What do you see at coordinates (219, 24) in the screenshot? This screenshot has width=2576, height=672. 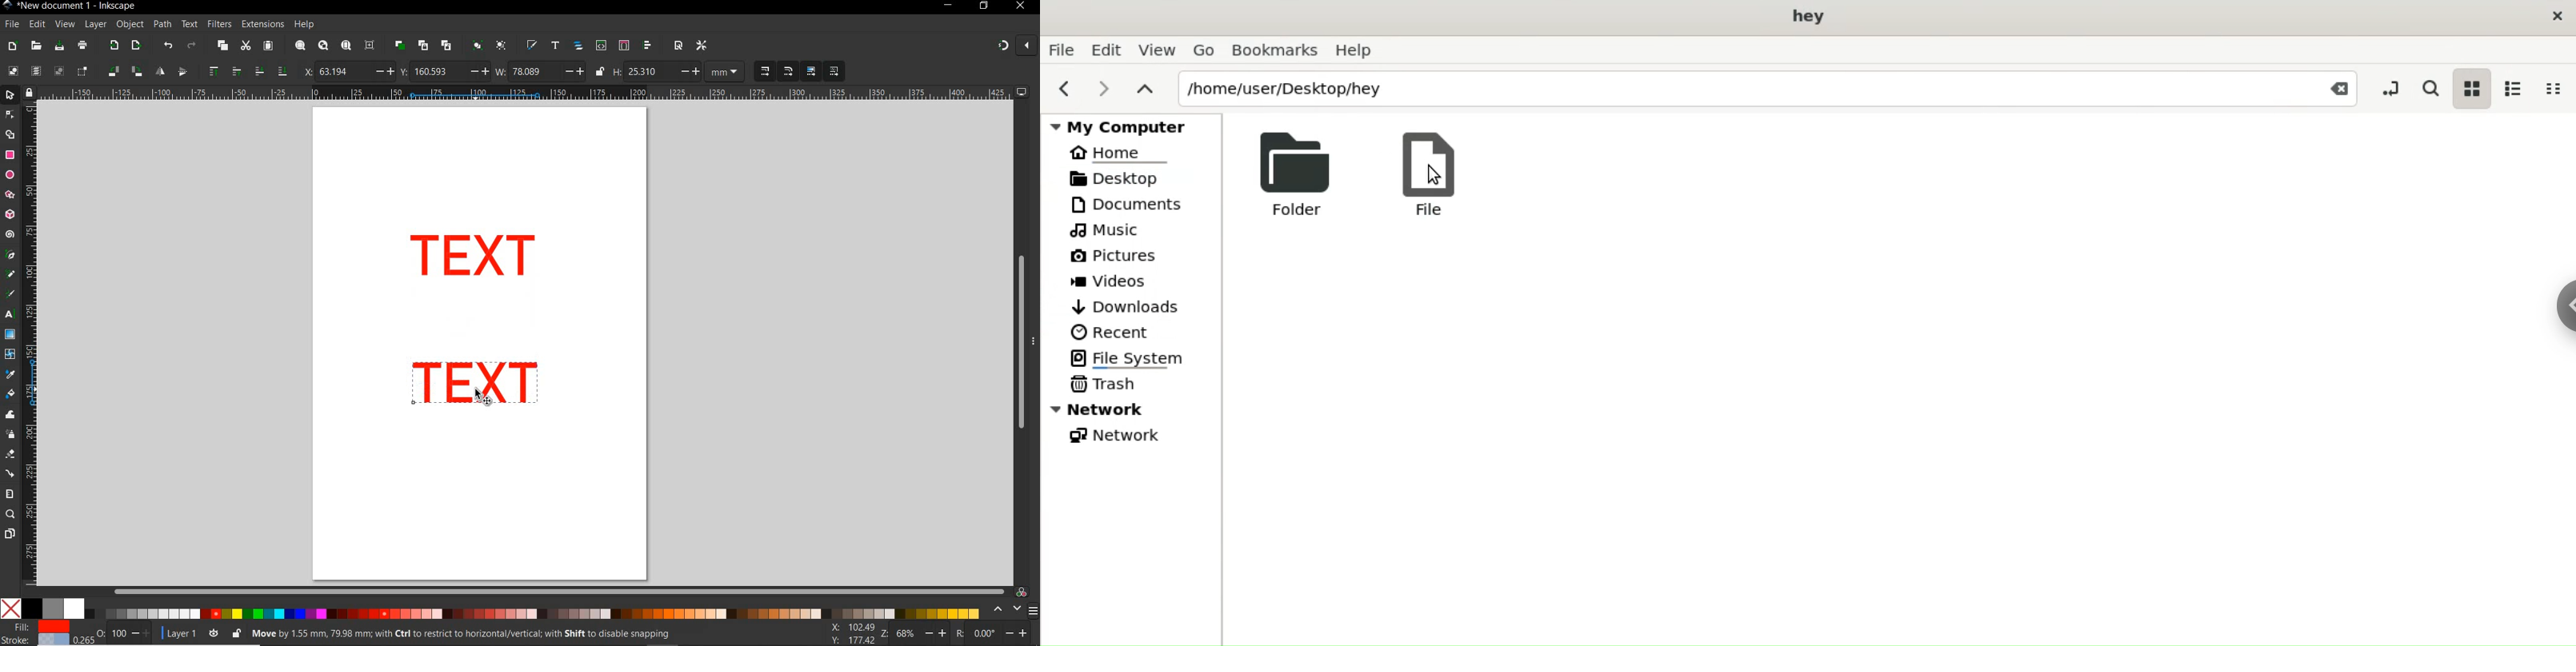 I see `filters` at bounding box center [219, 24].